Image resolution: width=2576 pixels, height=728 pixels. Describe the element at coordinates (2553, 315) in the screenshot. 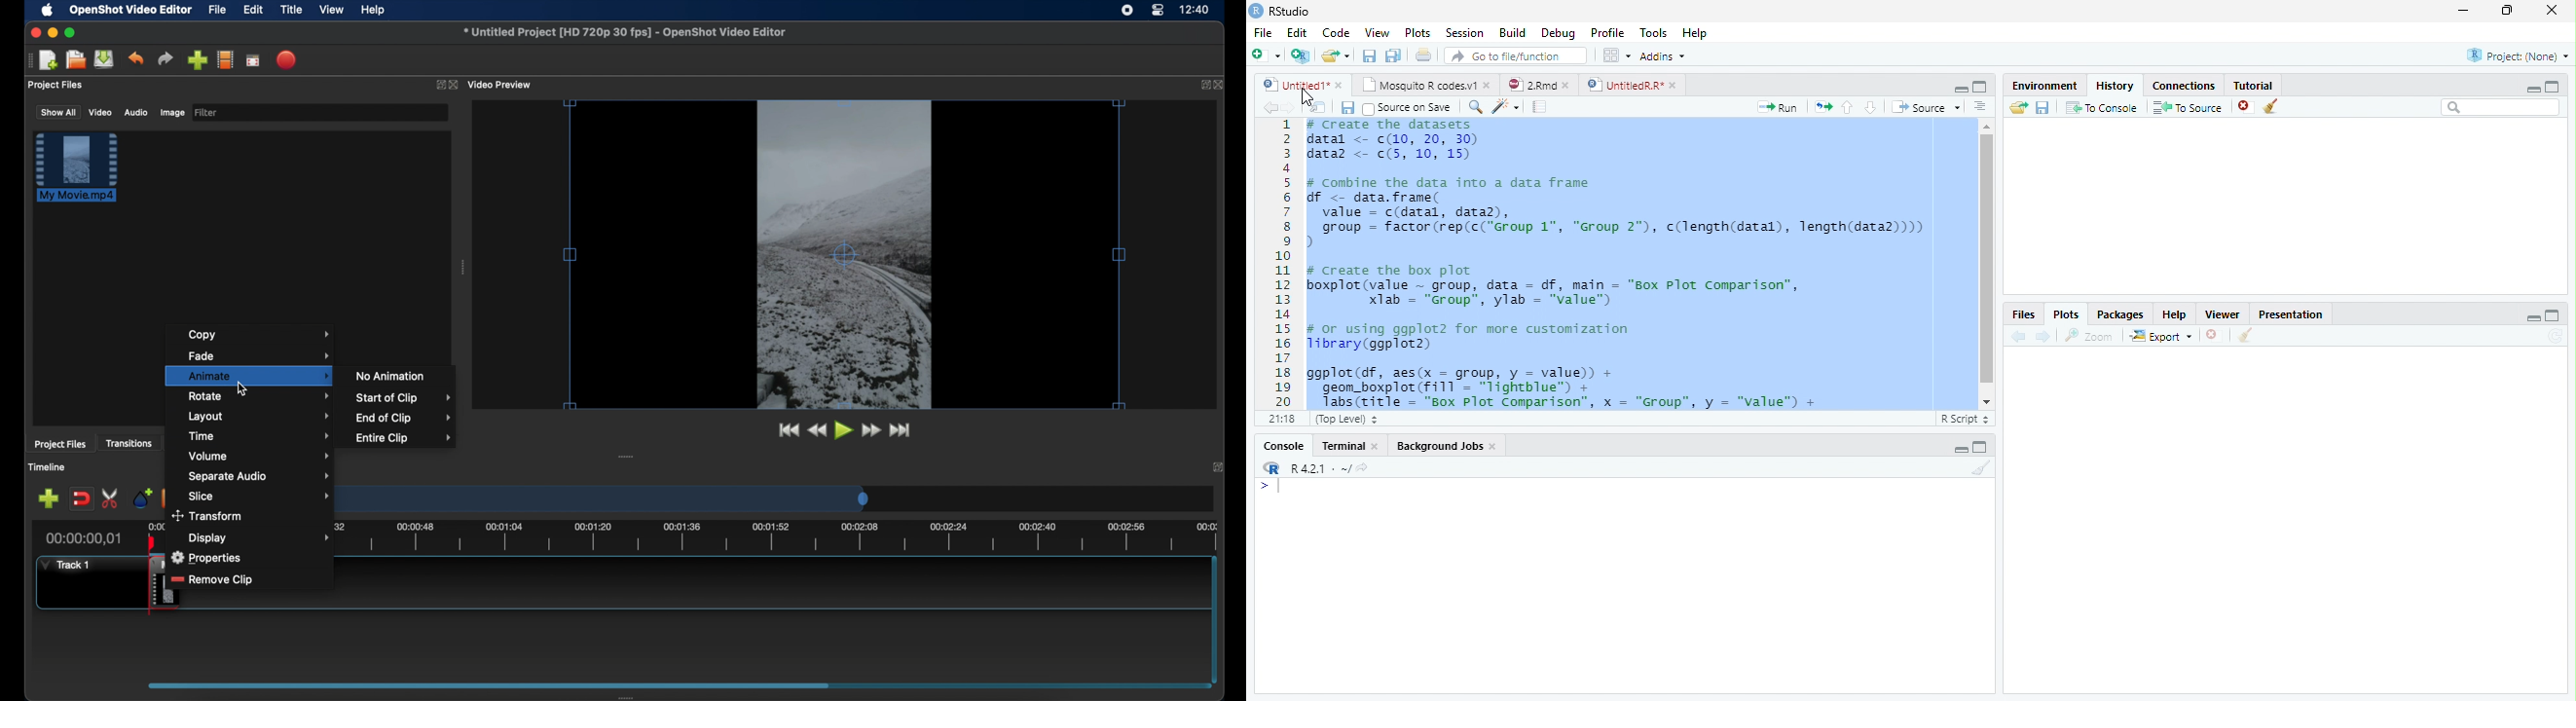

I see `Maximize` at that location.